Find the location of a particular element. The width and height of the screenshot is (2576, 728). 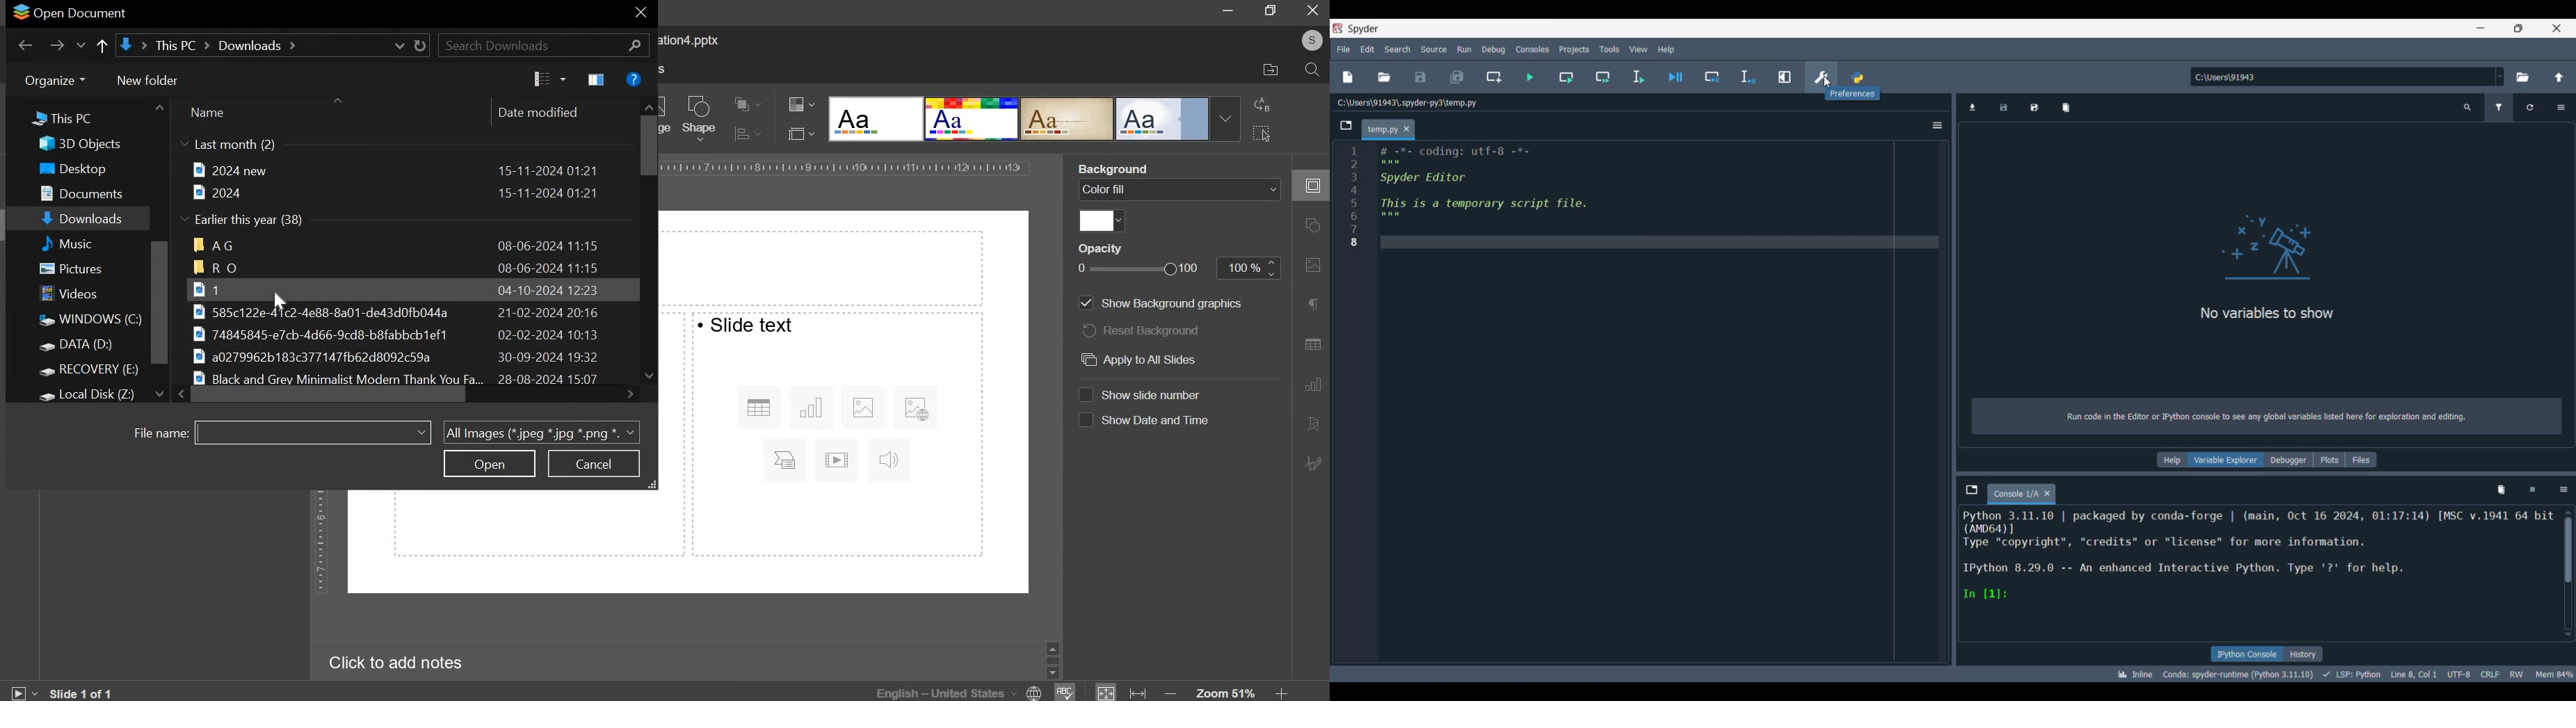

show background graphics is located at coordinates (1172, 304).